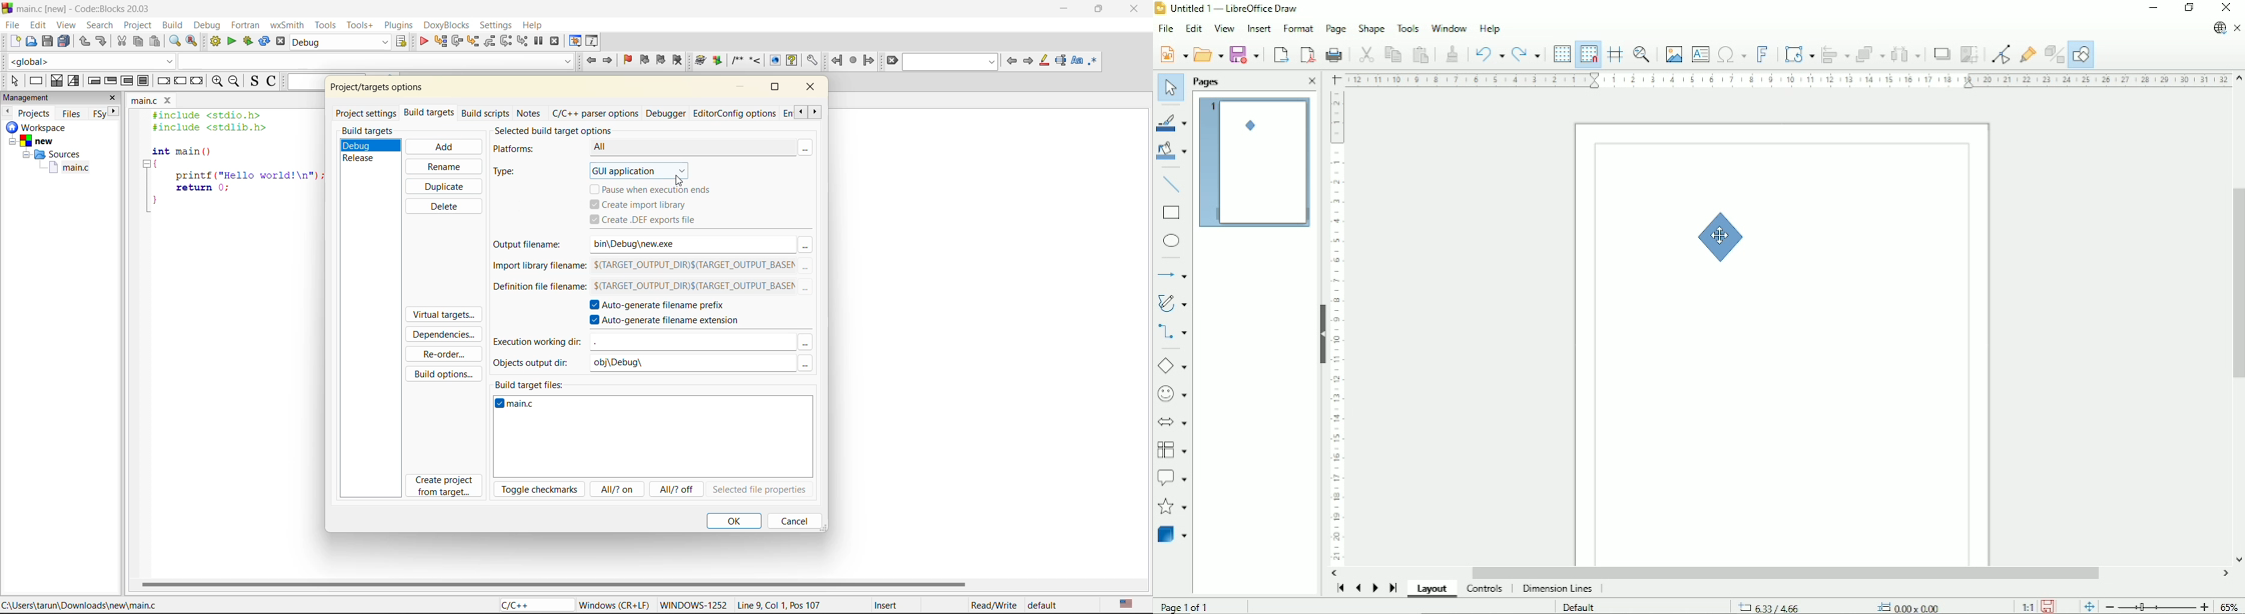 Image resolution: width=2268 pixels, height=616 pixels. Describe the element at coordinates (444, 354) in the screenshot. I see `reorder` at that location.